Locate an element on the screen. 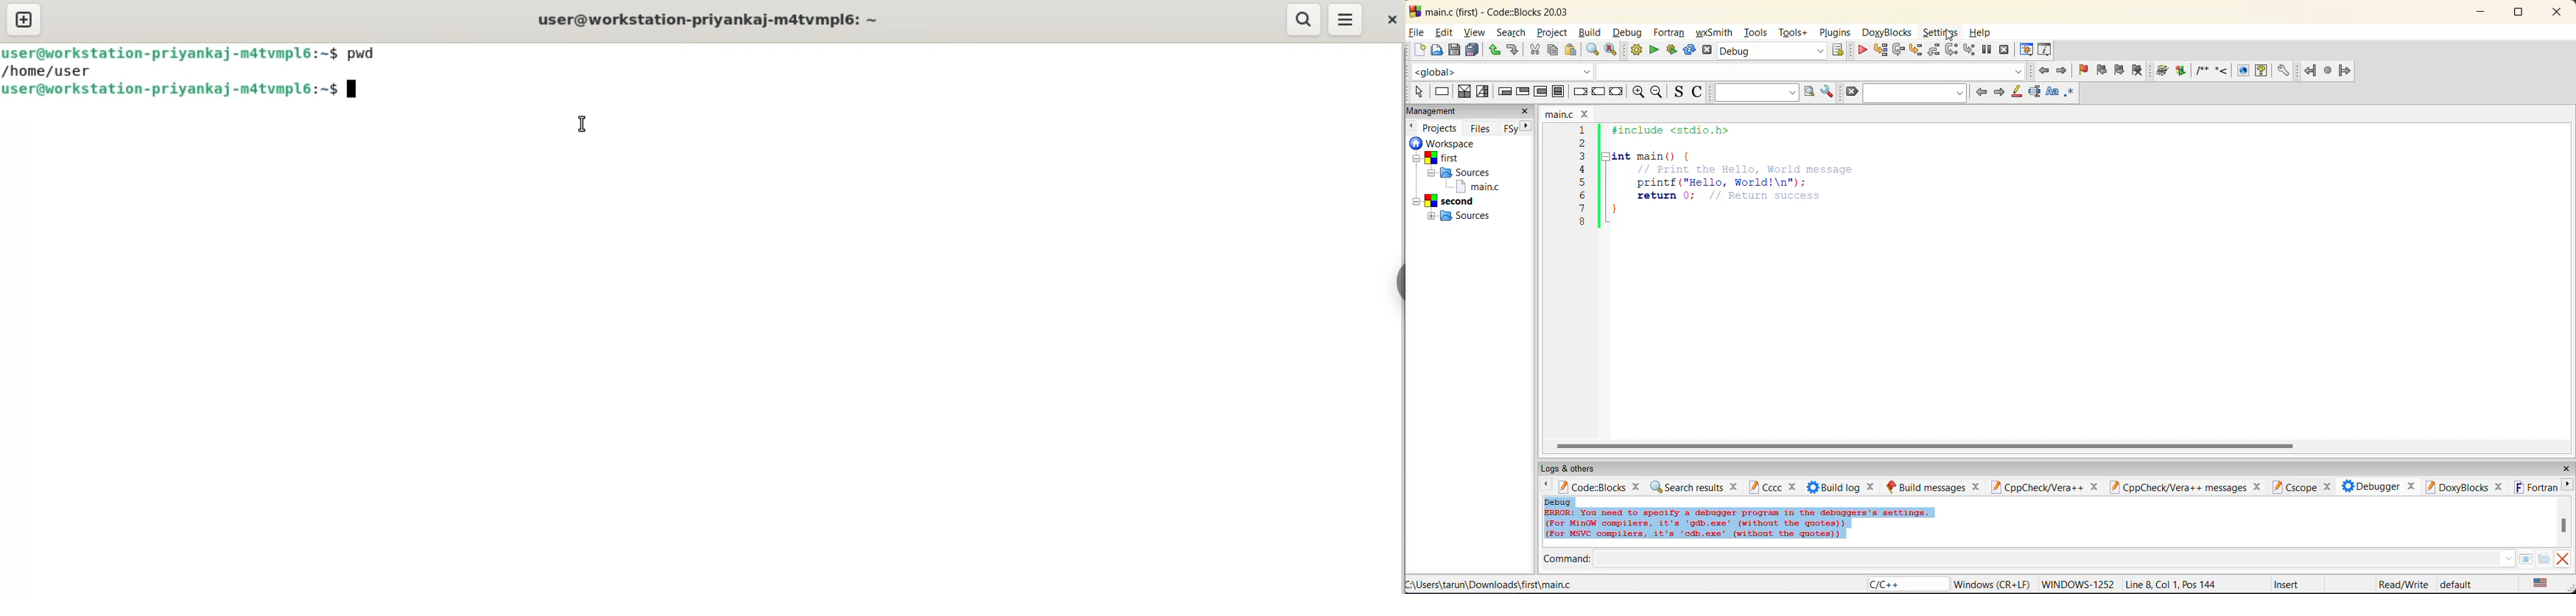 Image resolution: width=2576 pixels, height=616 pixels. select is located at coordinates (1420, 92).